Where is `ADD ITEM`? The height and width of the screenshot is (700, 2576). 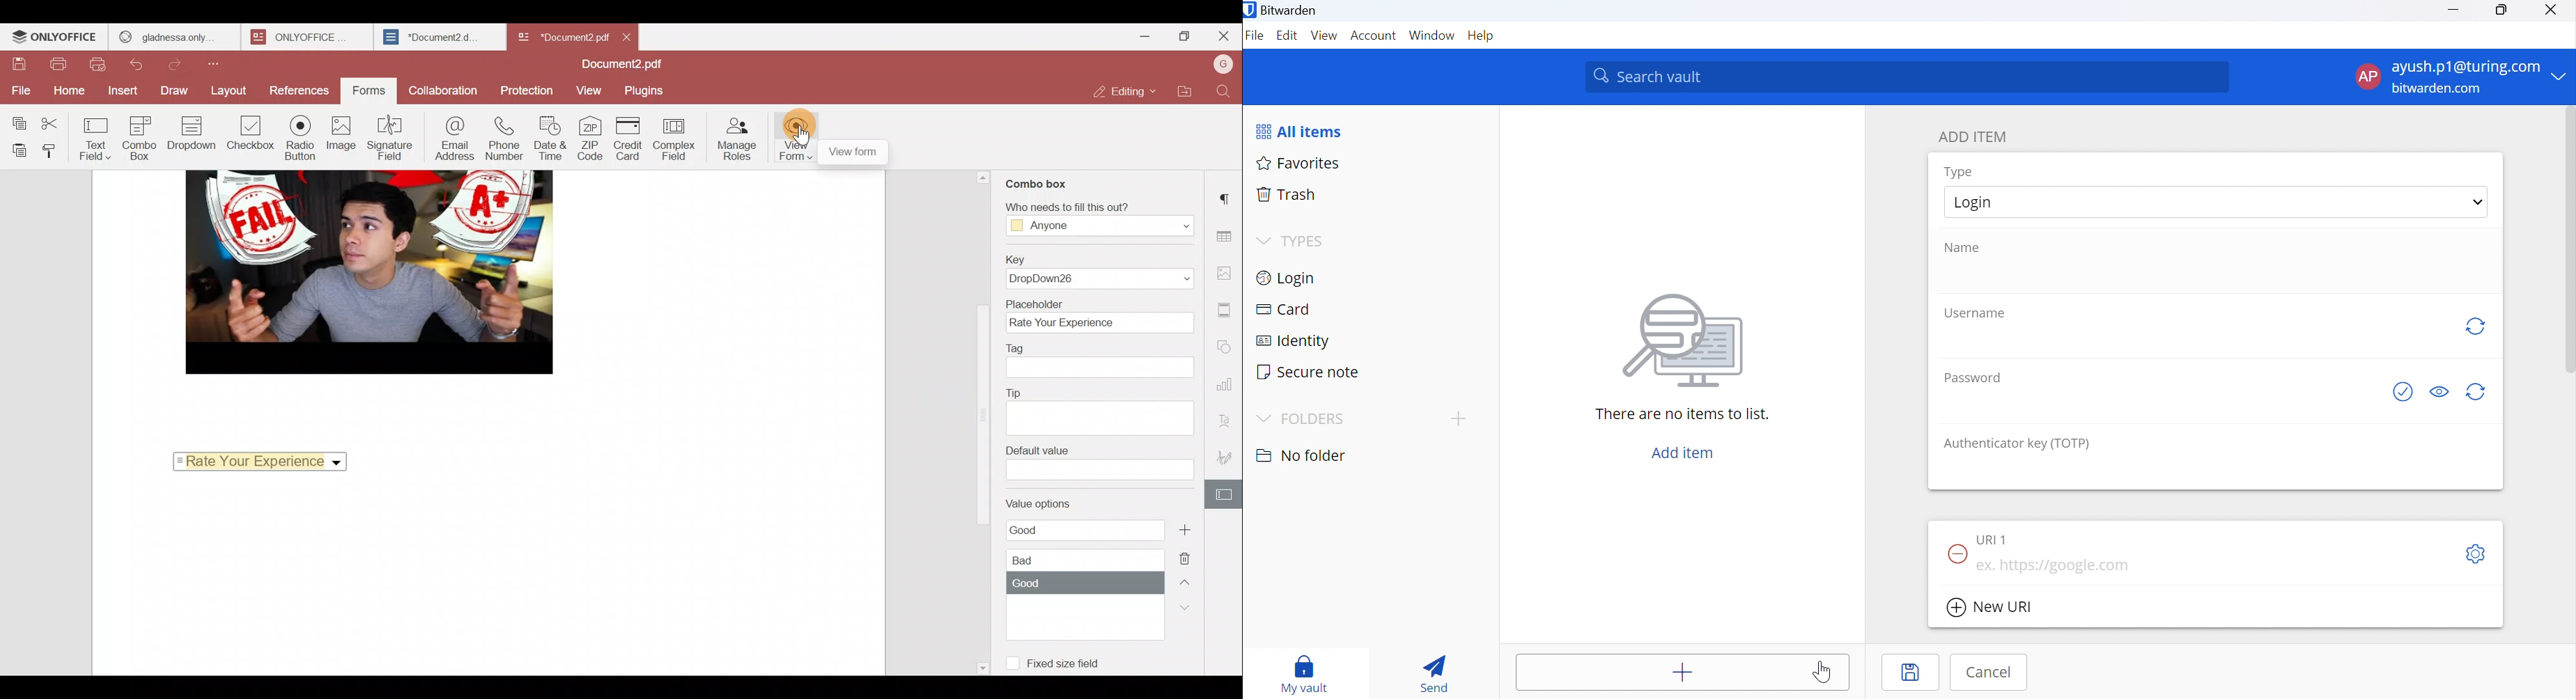 ADD ITEM is located at coordinates (1978, 136).